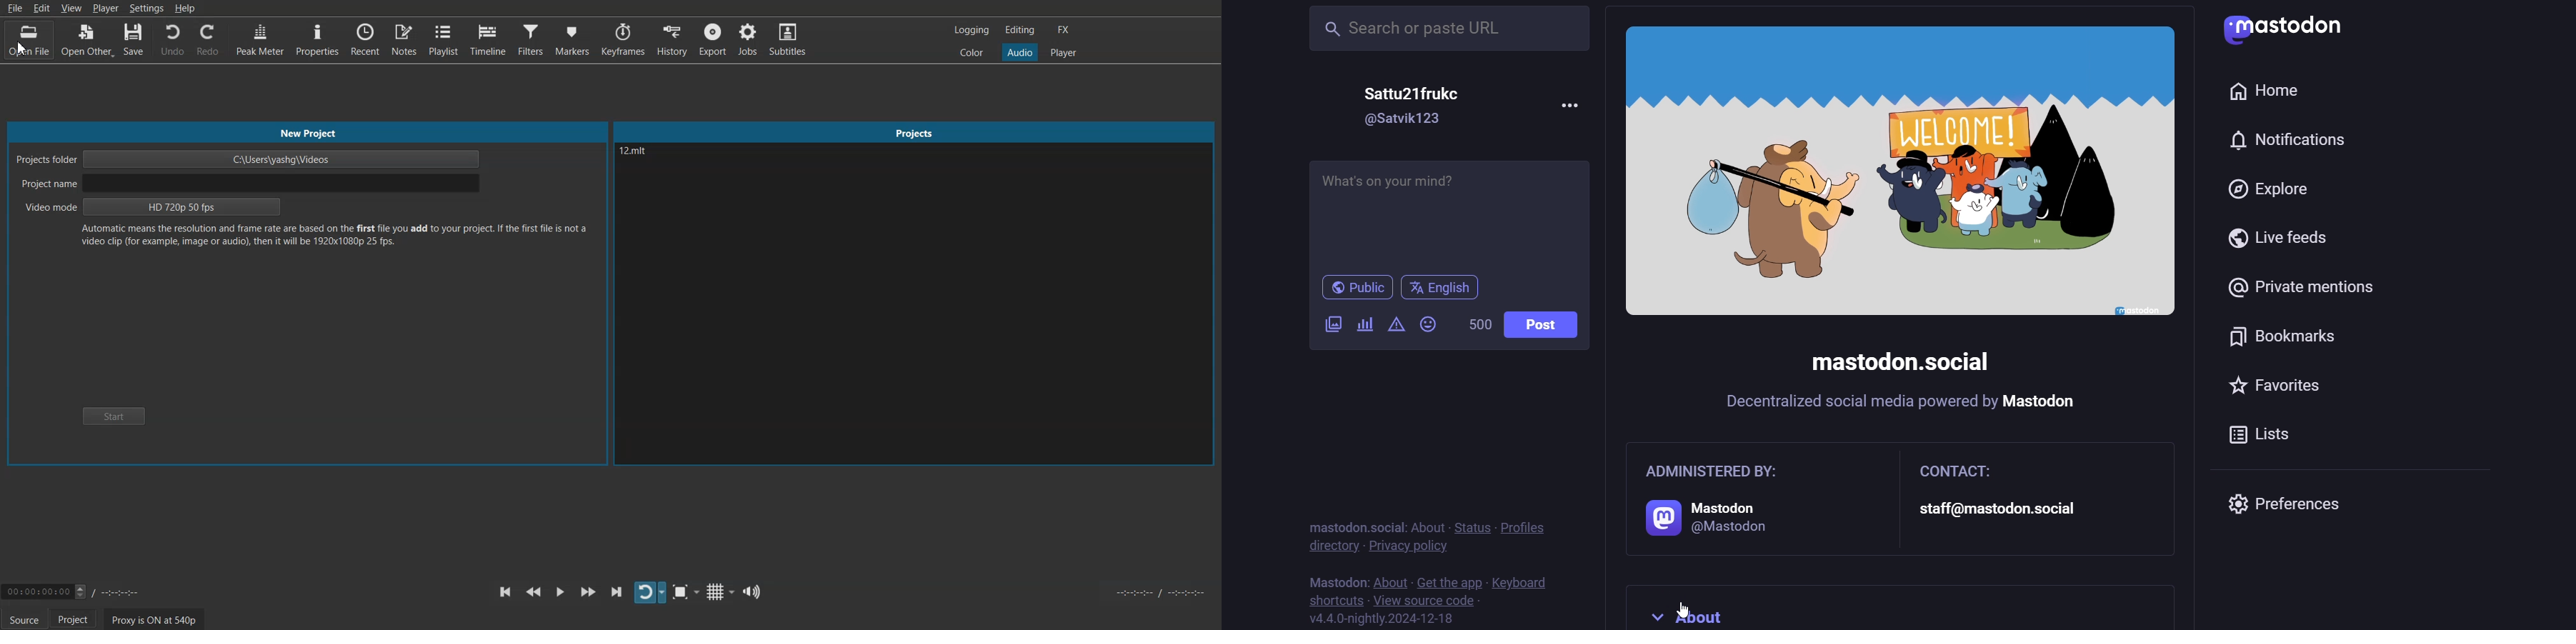 This screenshot has height=644, width=2576. Describe the element at coordinates (617, 591) in the screenshot. I see `Skip to the next point` at that location.